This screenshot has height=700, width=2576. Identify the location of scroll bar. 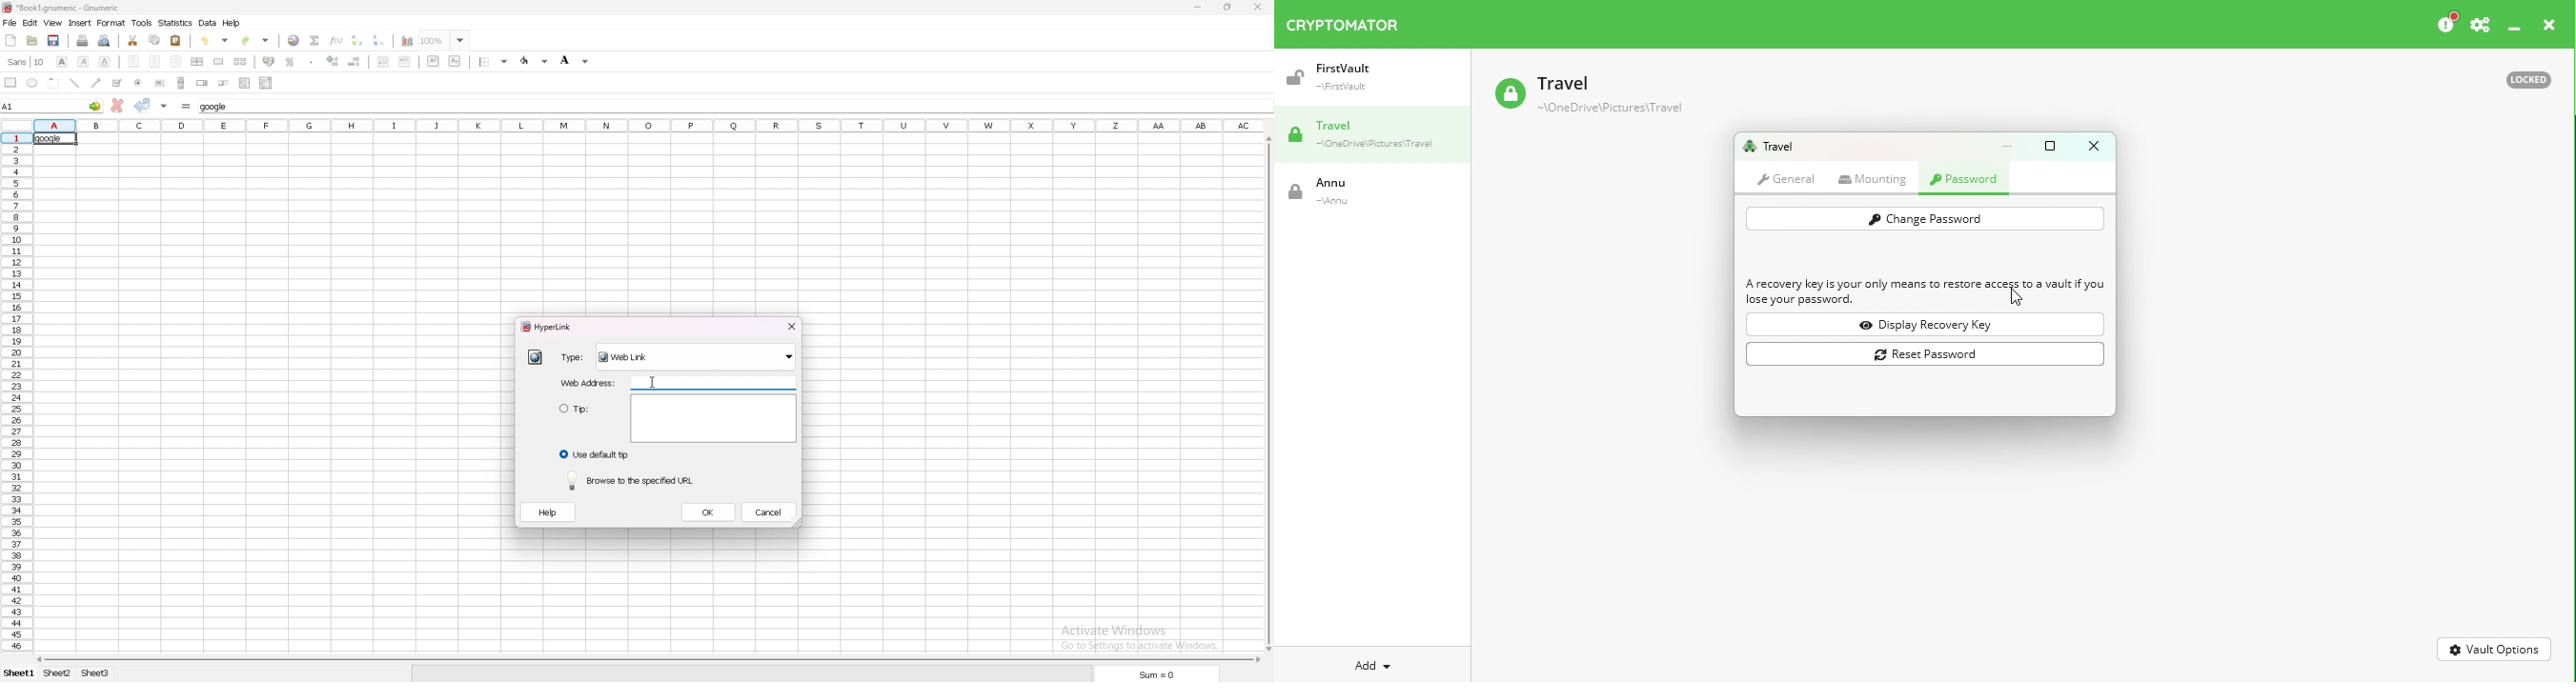
(647, 659).